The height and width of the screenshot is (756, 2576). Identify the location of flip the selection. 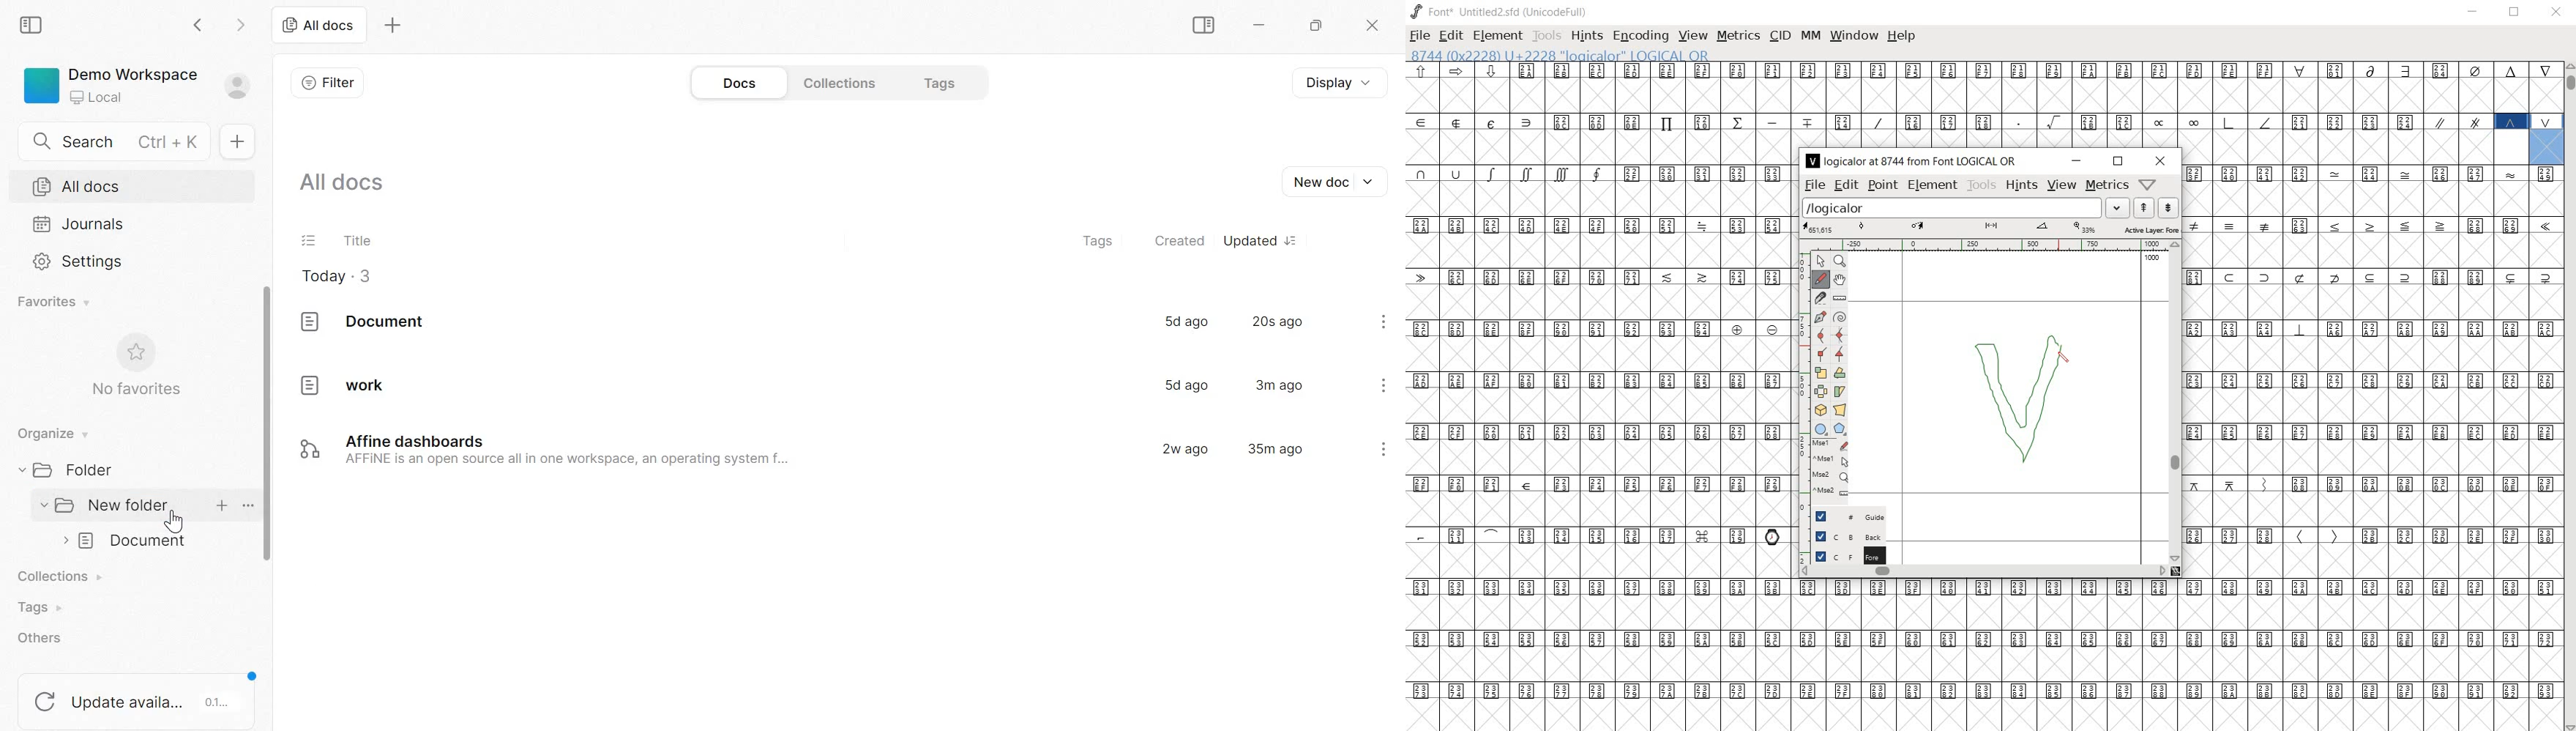
(1820, 391).